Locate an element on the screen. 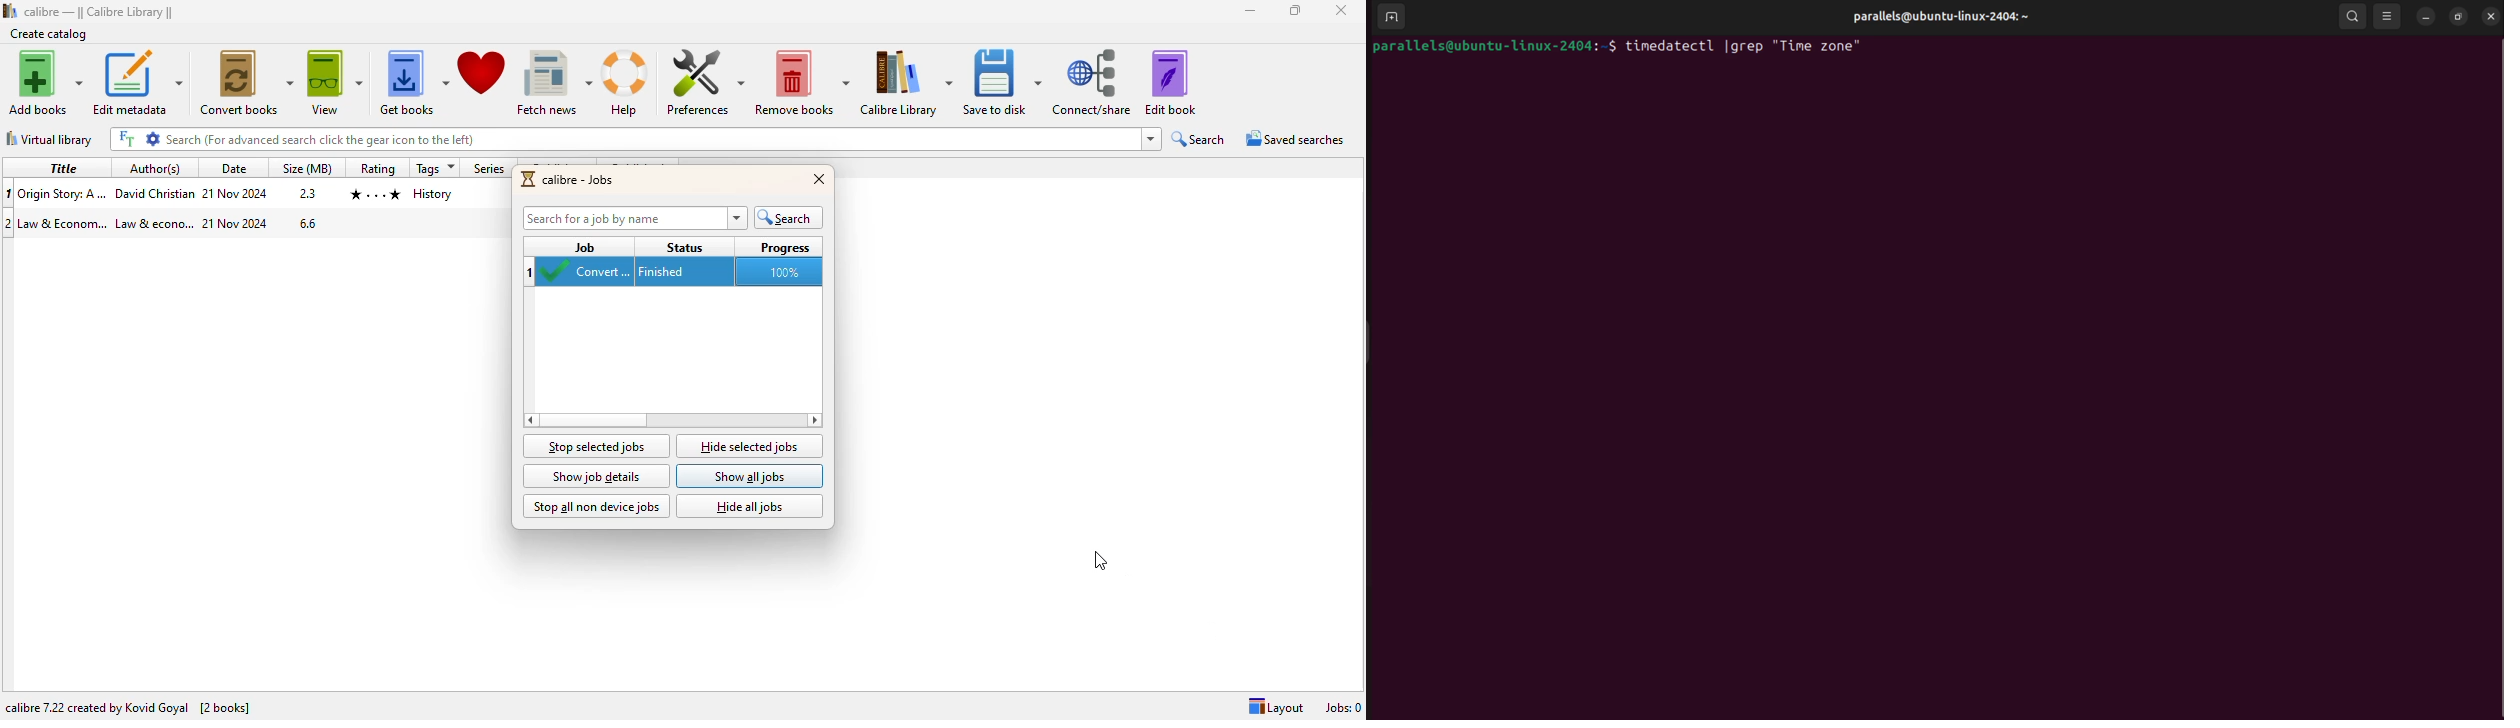  edit metadata is located at coordinates (138, 83).